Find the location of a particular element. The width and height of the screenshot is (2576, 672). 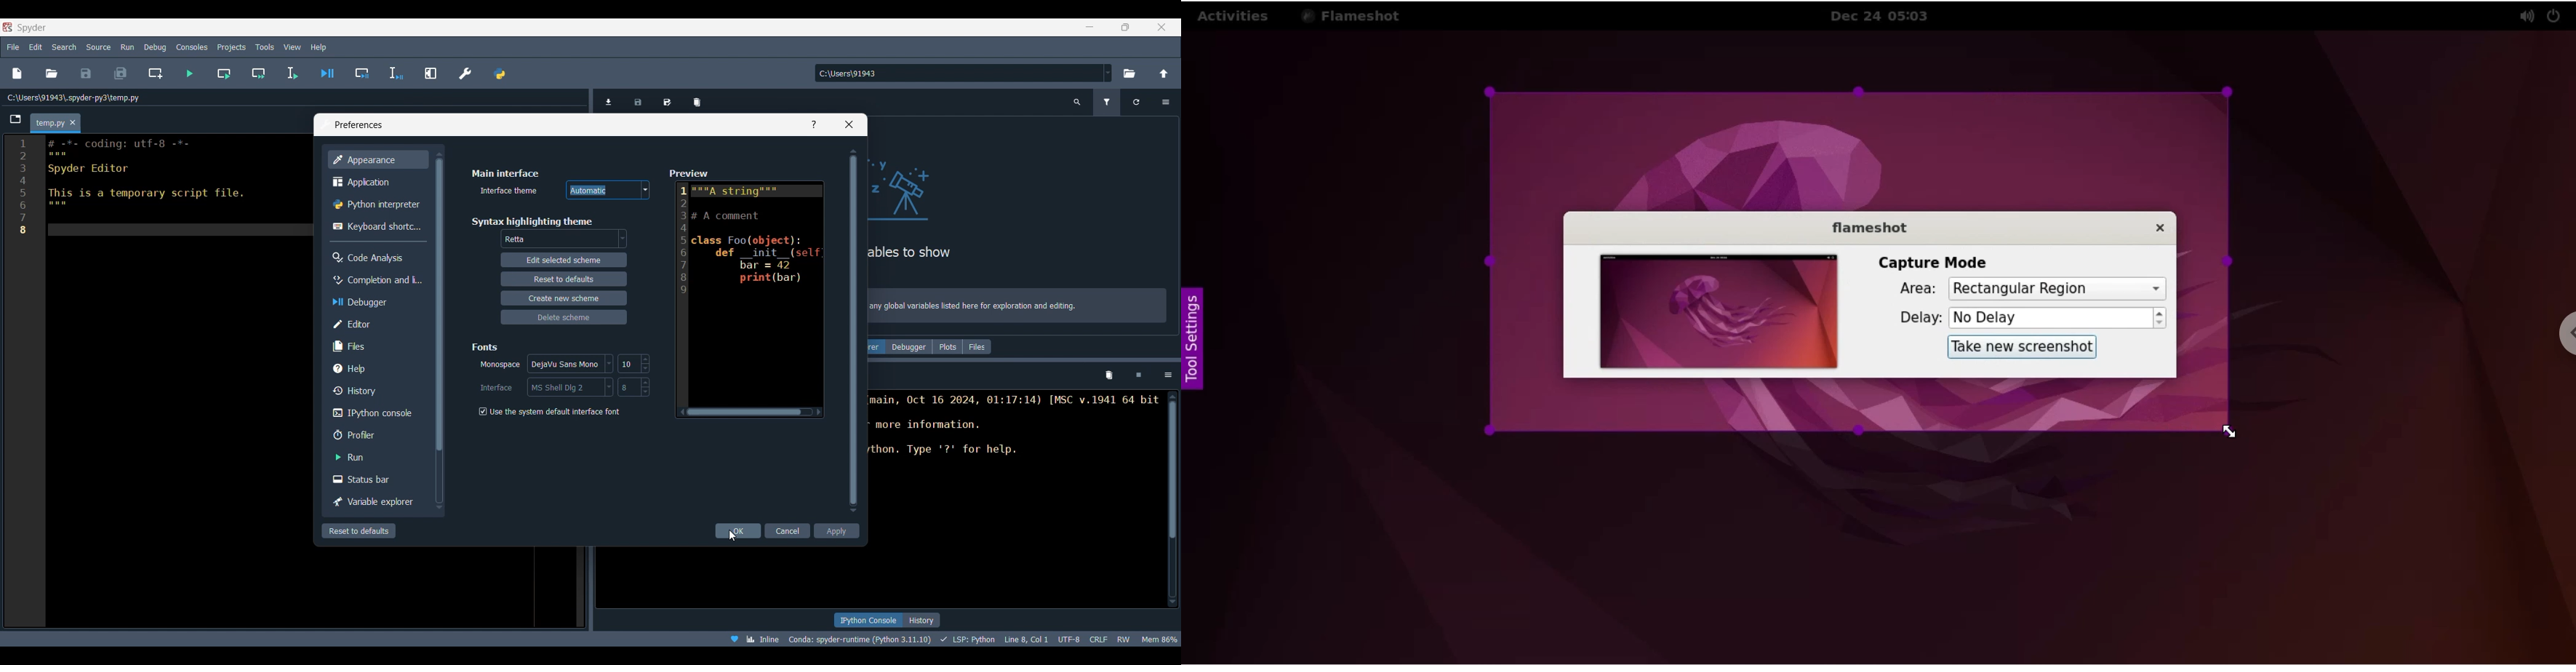

Run current cell and go to the next one is located at coordinates (259, 73).